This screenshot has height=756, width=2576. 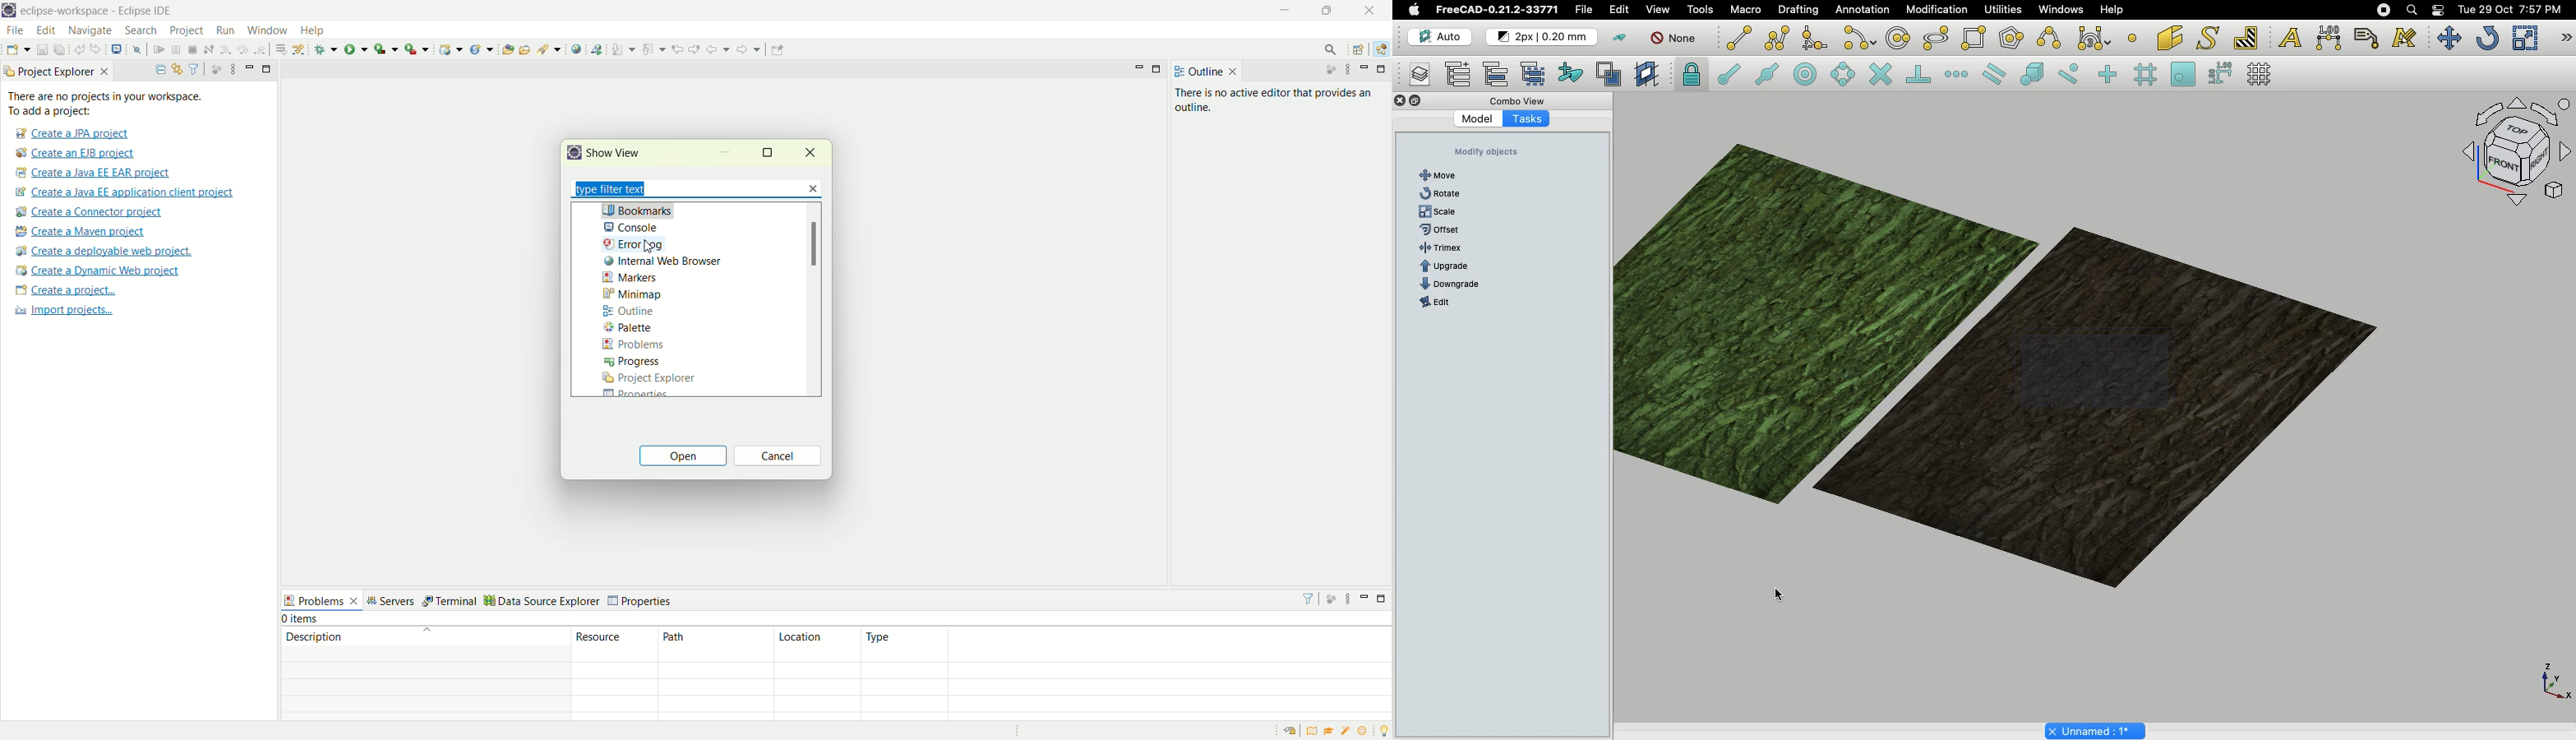 I want to click on servers, so click(x=390, y=600).